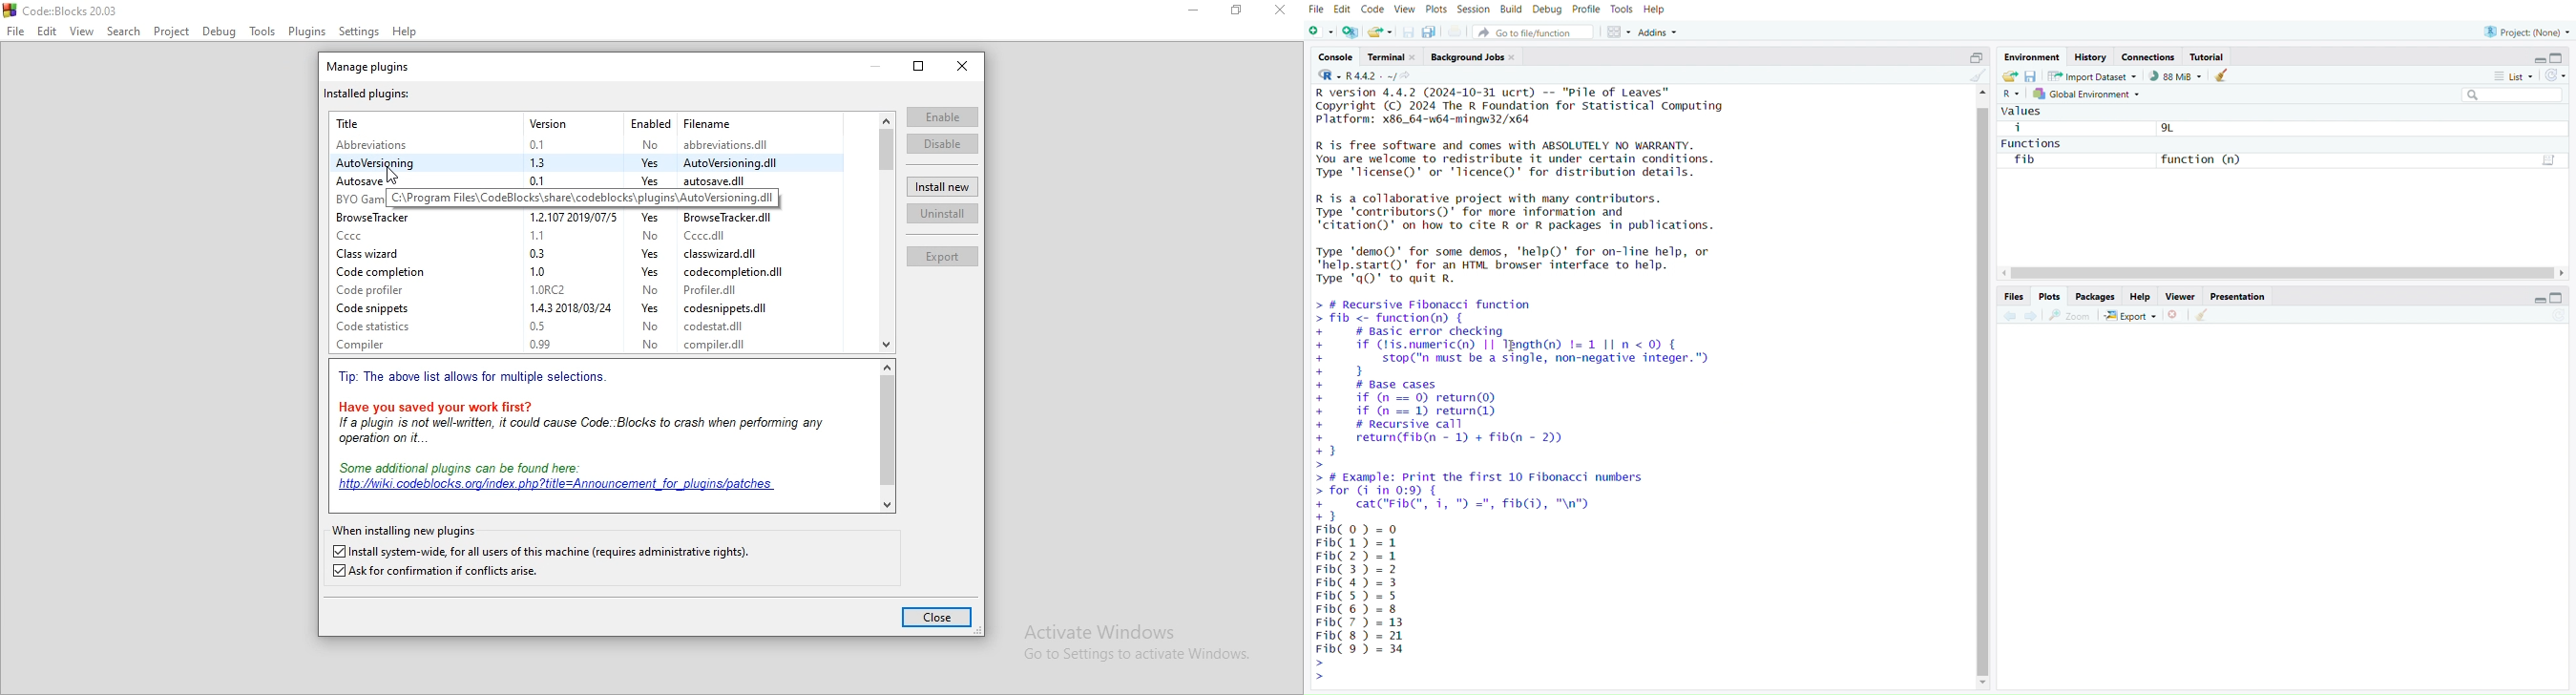 This screenshot has height=700, width=2576. What do you see at coordinates (2026, 162) in the screenshot?
I see `fib` at bounding box center [2026, 162].